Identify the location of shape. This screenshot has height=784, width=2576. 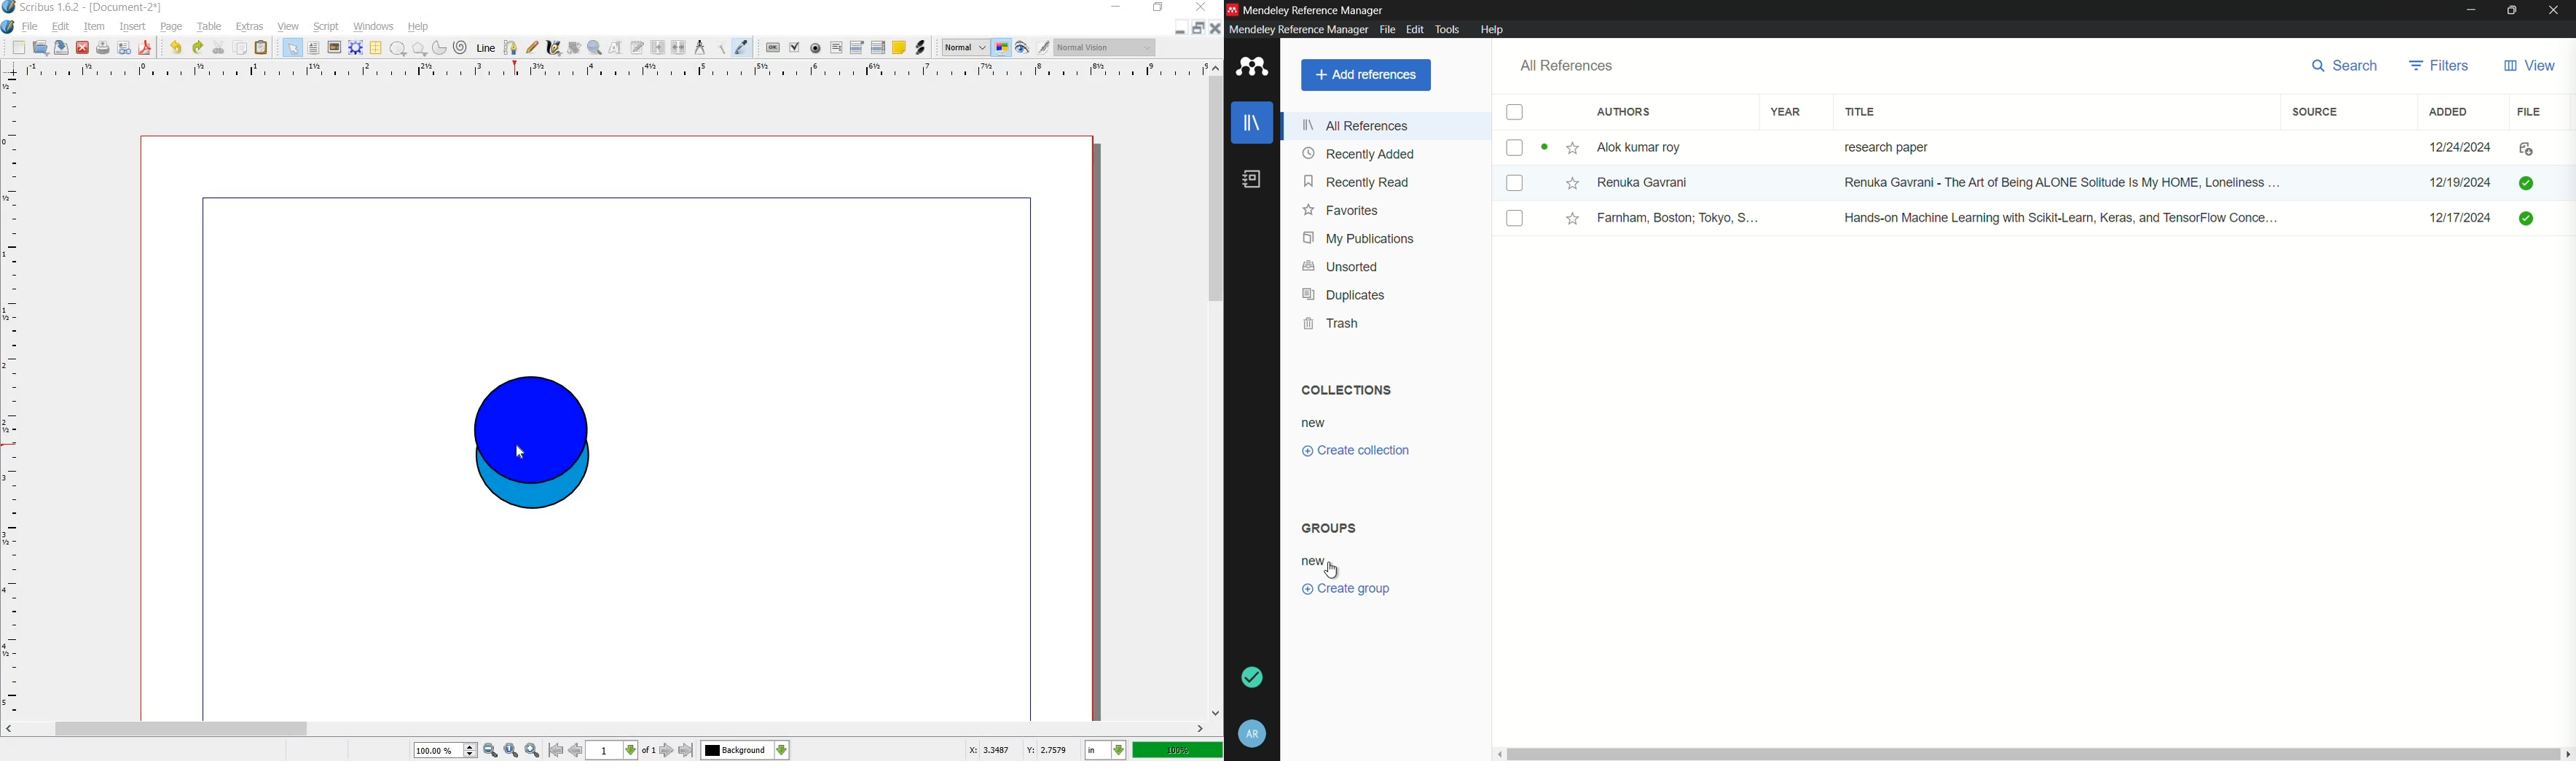
(398, 49).